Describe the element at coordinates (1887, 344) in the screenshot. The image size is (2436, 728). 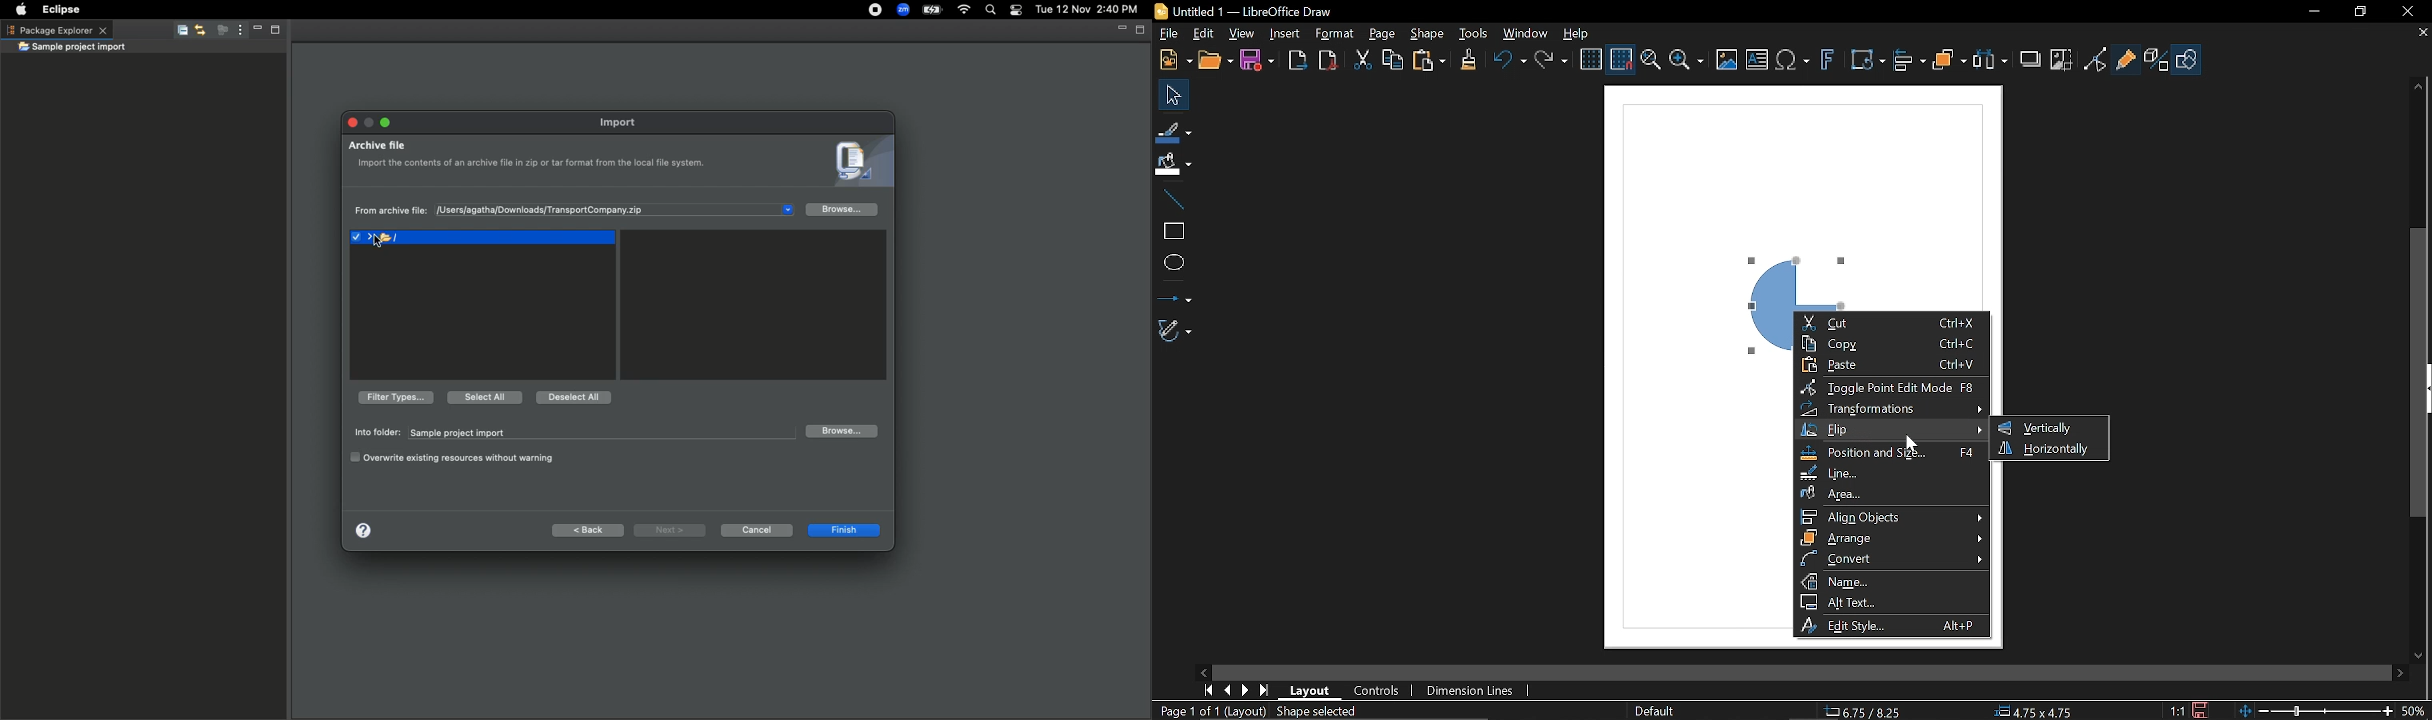
I see `Copy  Ctrl+C` at that location.